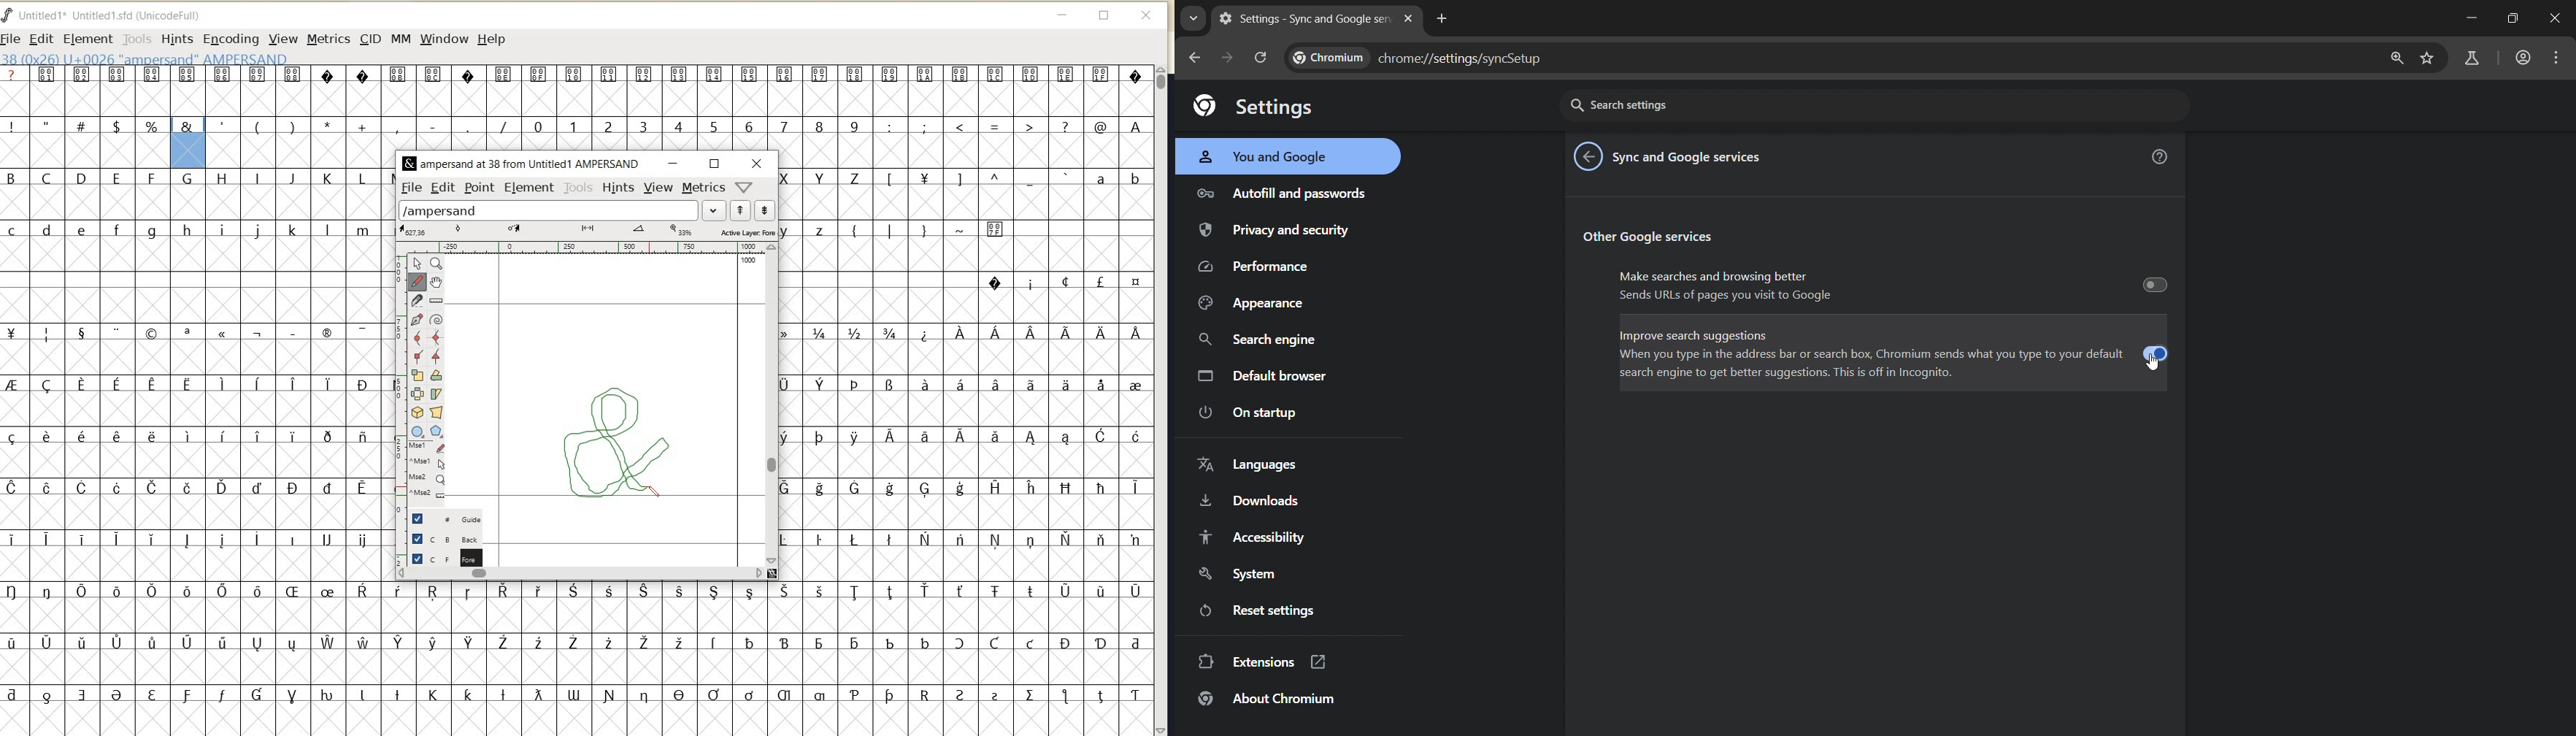  What do you see at coordinates (1272, 230) in the screenshot?
I see `privacy and security` at bounding box center [1272, 230].